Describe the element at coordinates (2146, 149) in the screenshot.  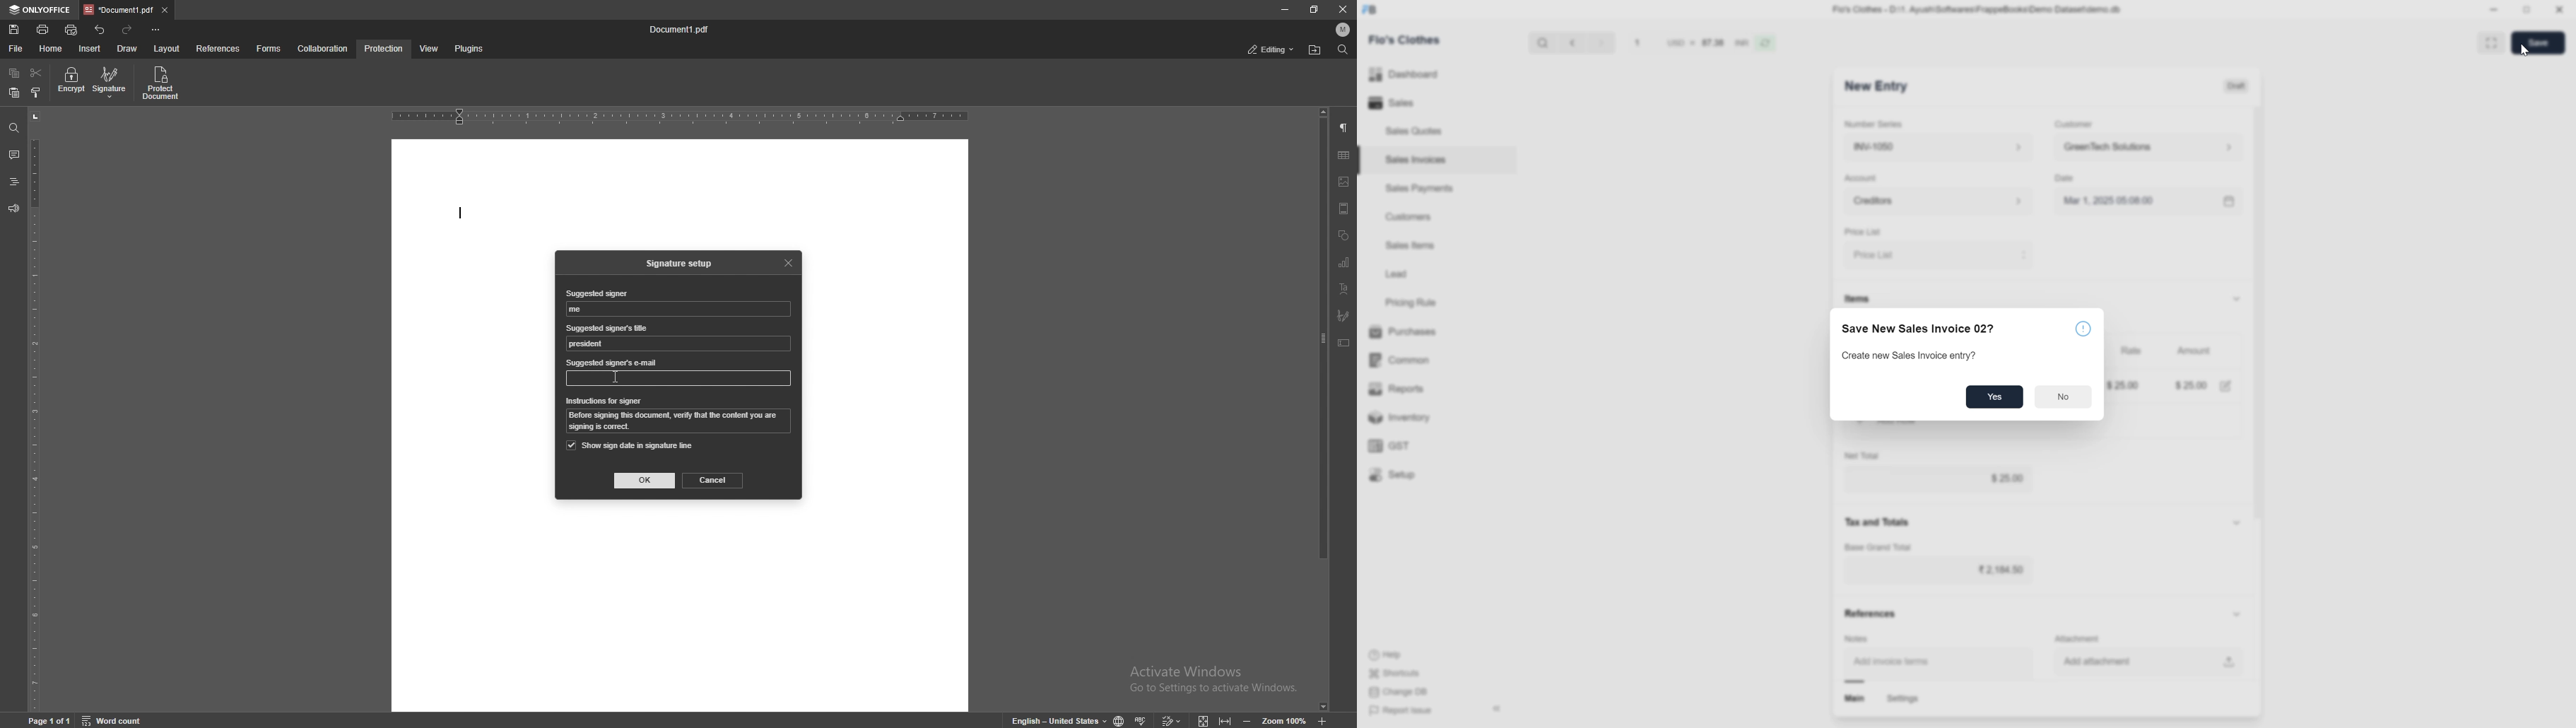
I see `select customer` at that location.